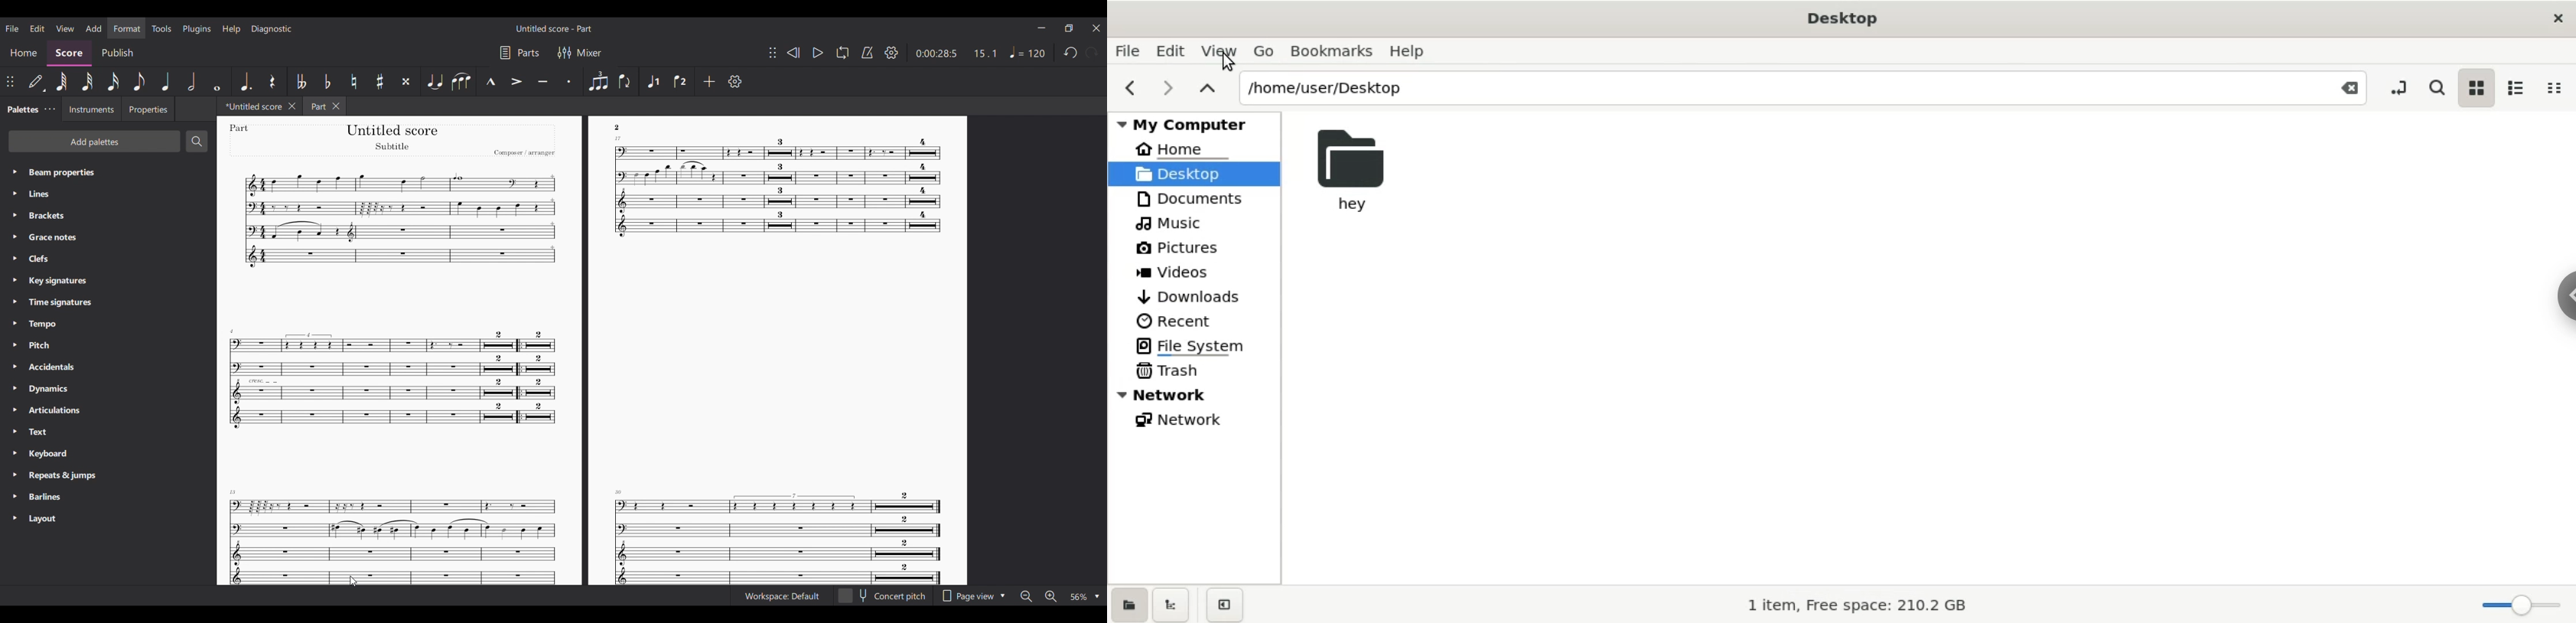 This screenshot has width=2576, height=644. What do you see at coordinates (392, 381) in the screenshot?
I see `` at bounding box center [392, 381].